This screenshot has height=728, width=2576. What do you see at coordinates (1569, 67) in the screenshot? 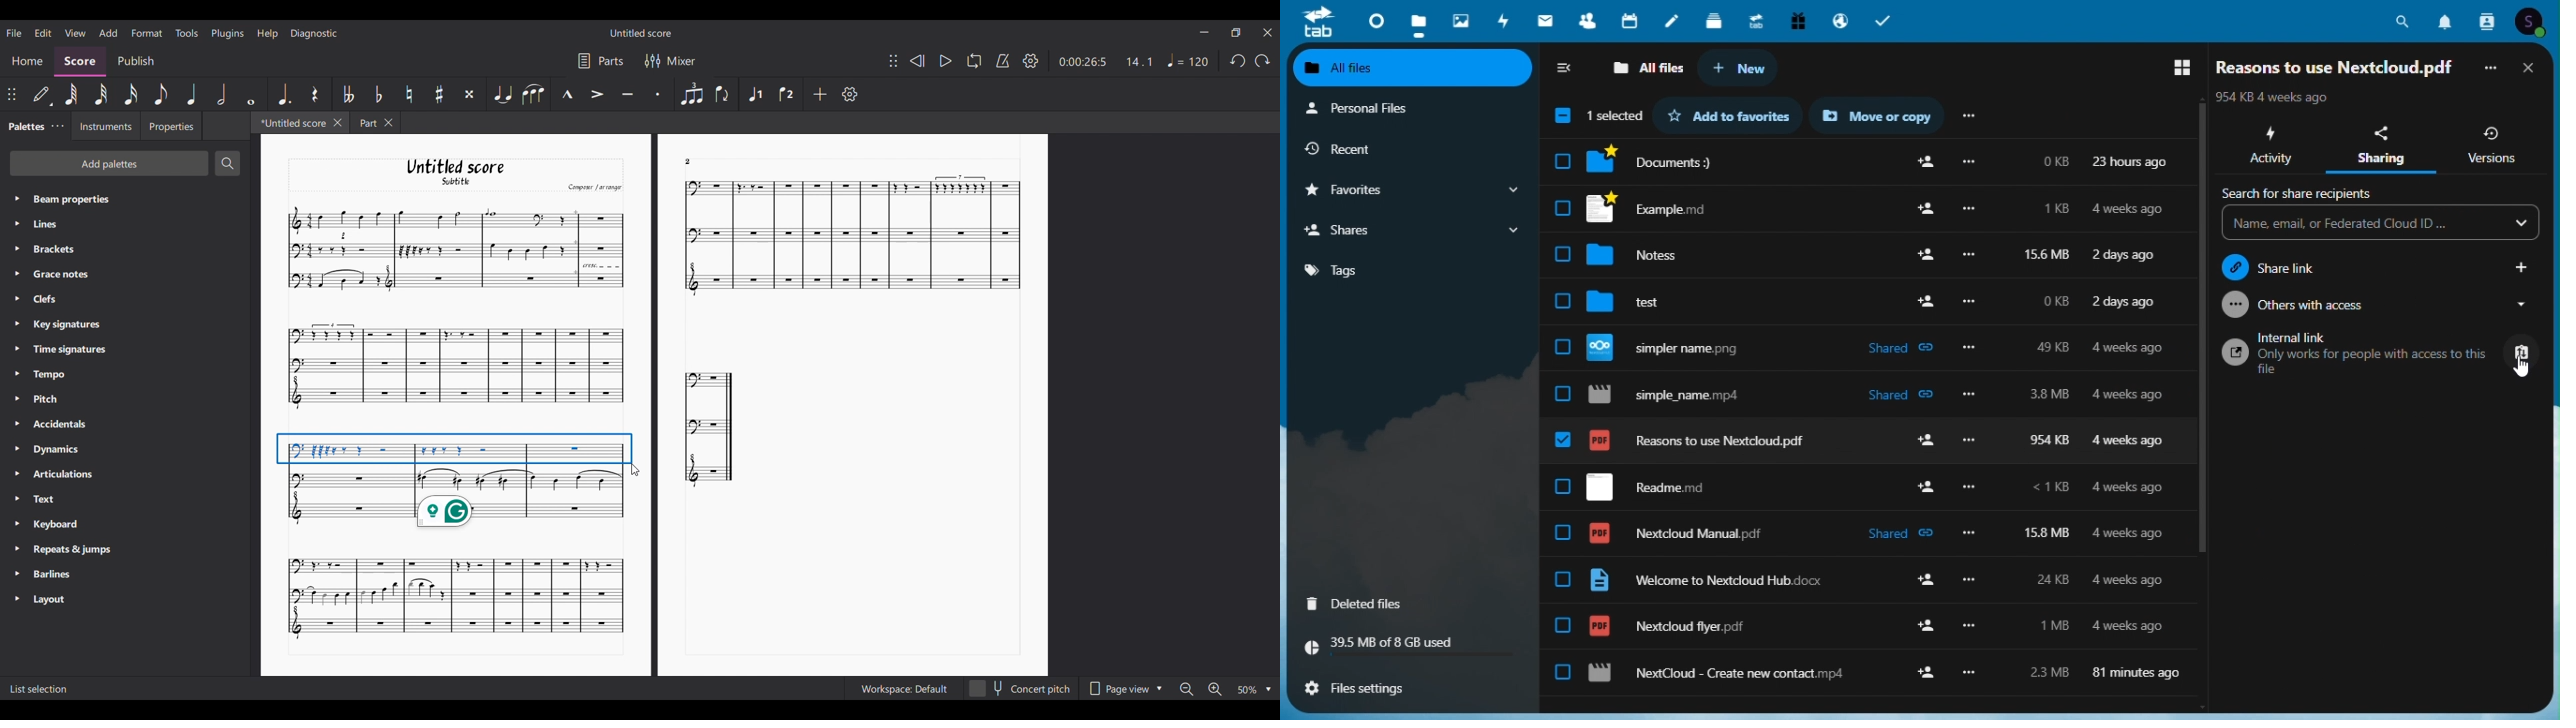
I see `collapse sidebar` at bounding box center [1569, 67].